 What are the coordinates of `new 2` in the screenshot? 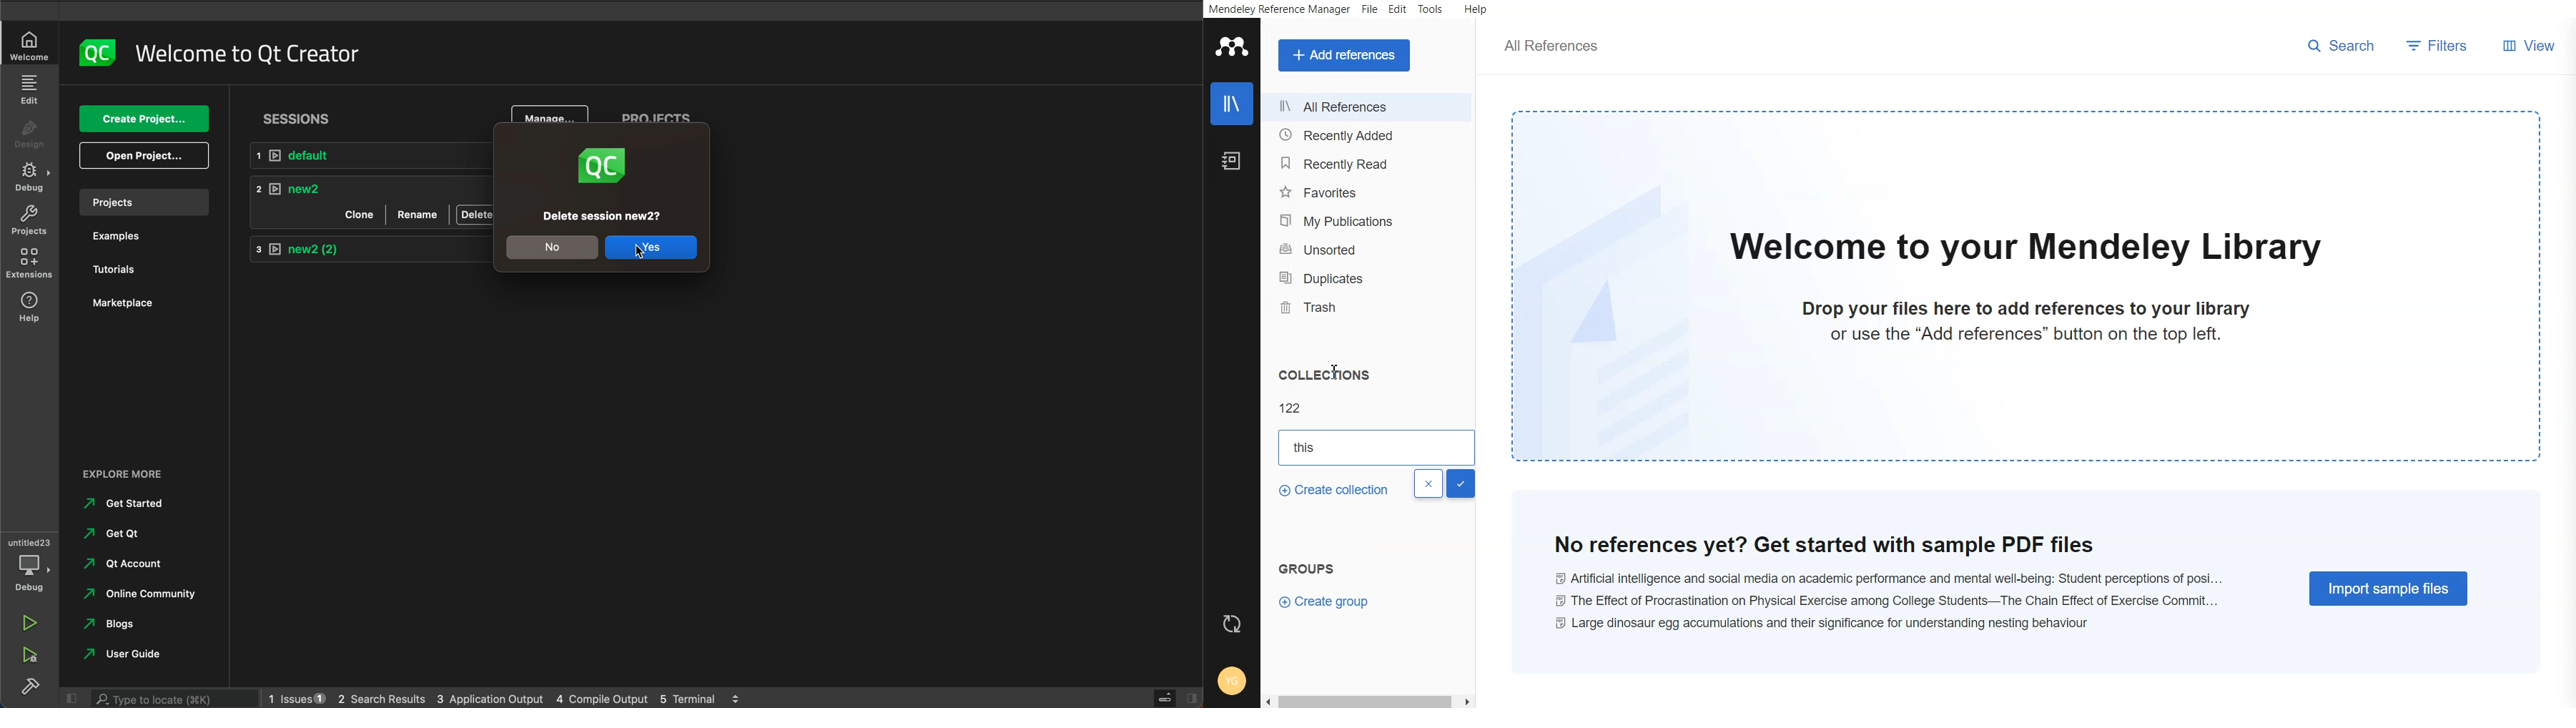 It's located at (371, 246).